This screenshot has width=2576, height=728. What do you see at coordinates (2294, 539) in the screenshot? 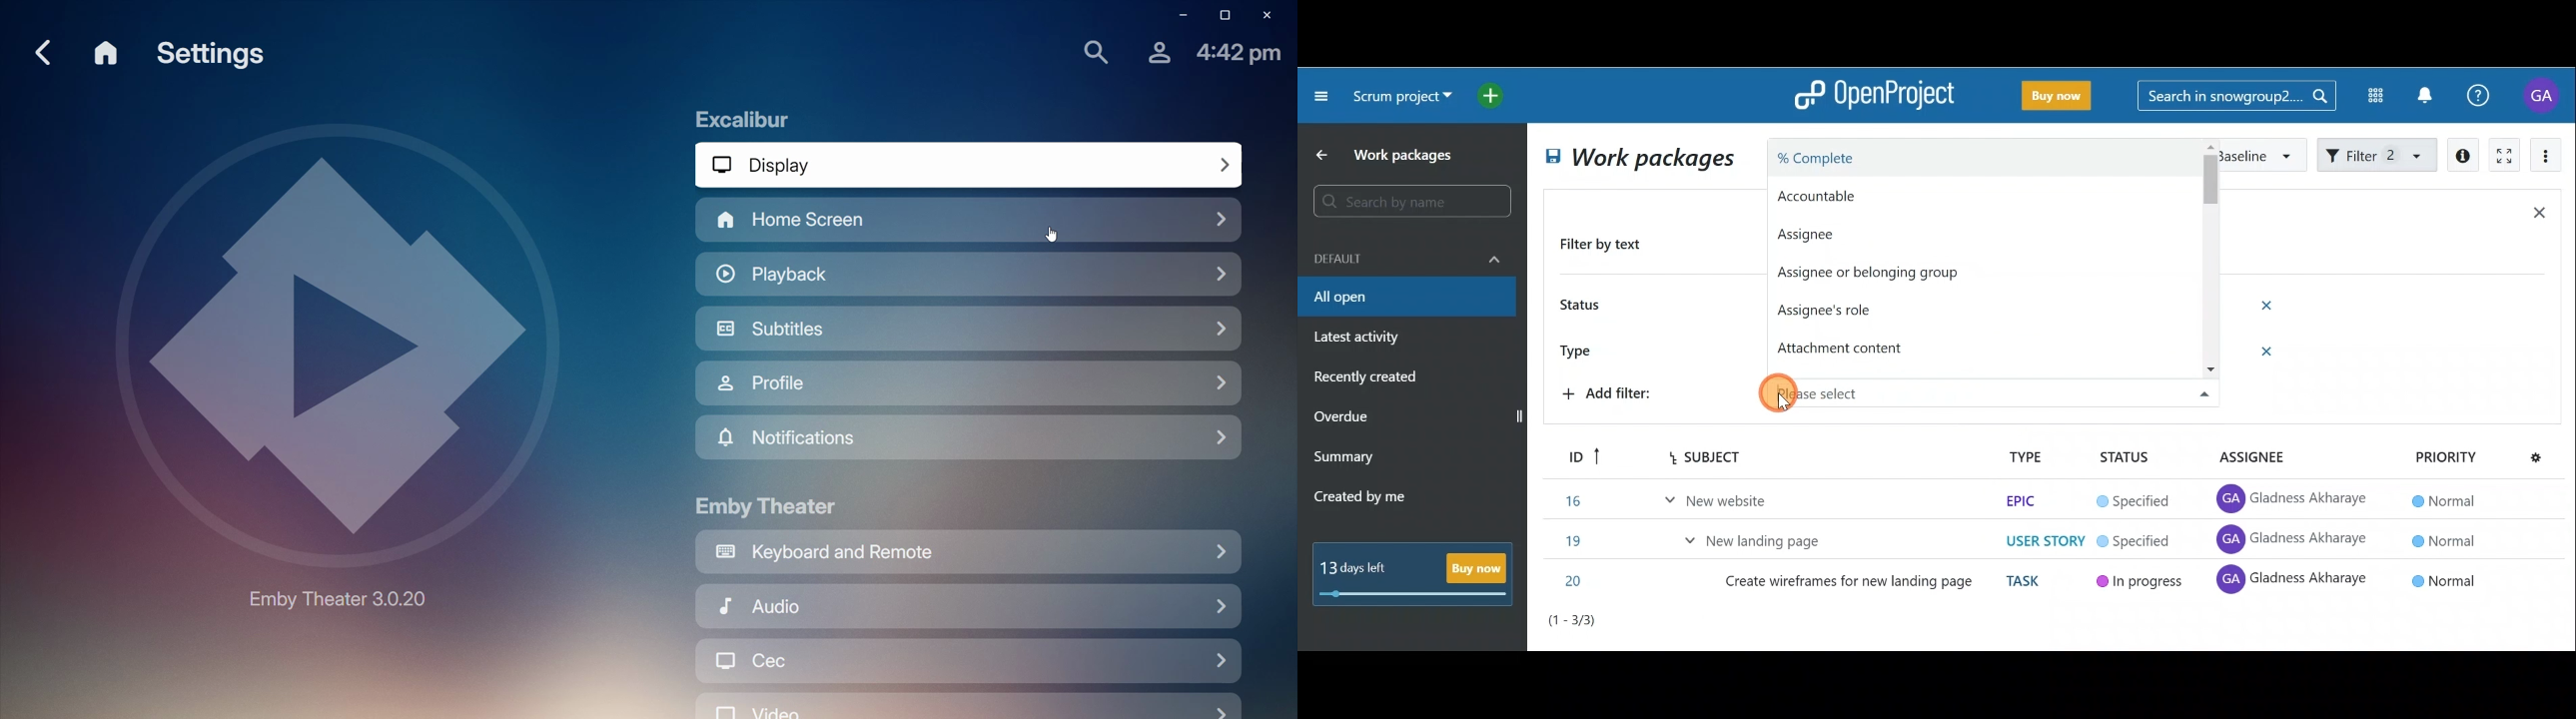
I see `page TASK a(GA) Gladness Akharaye` at bounding box center [2294, 539].